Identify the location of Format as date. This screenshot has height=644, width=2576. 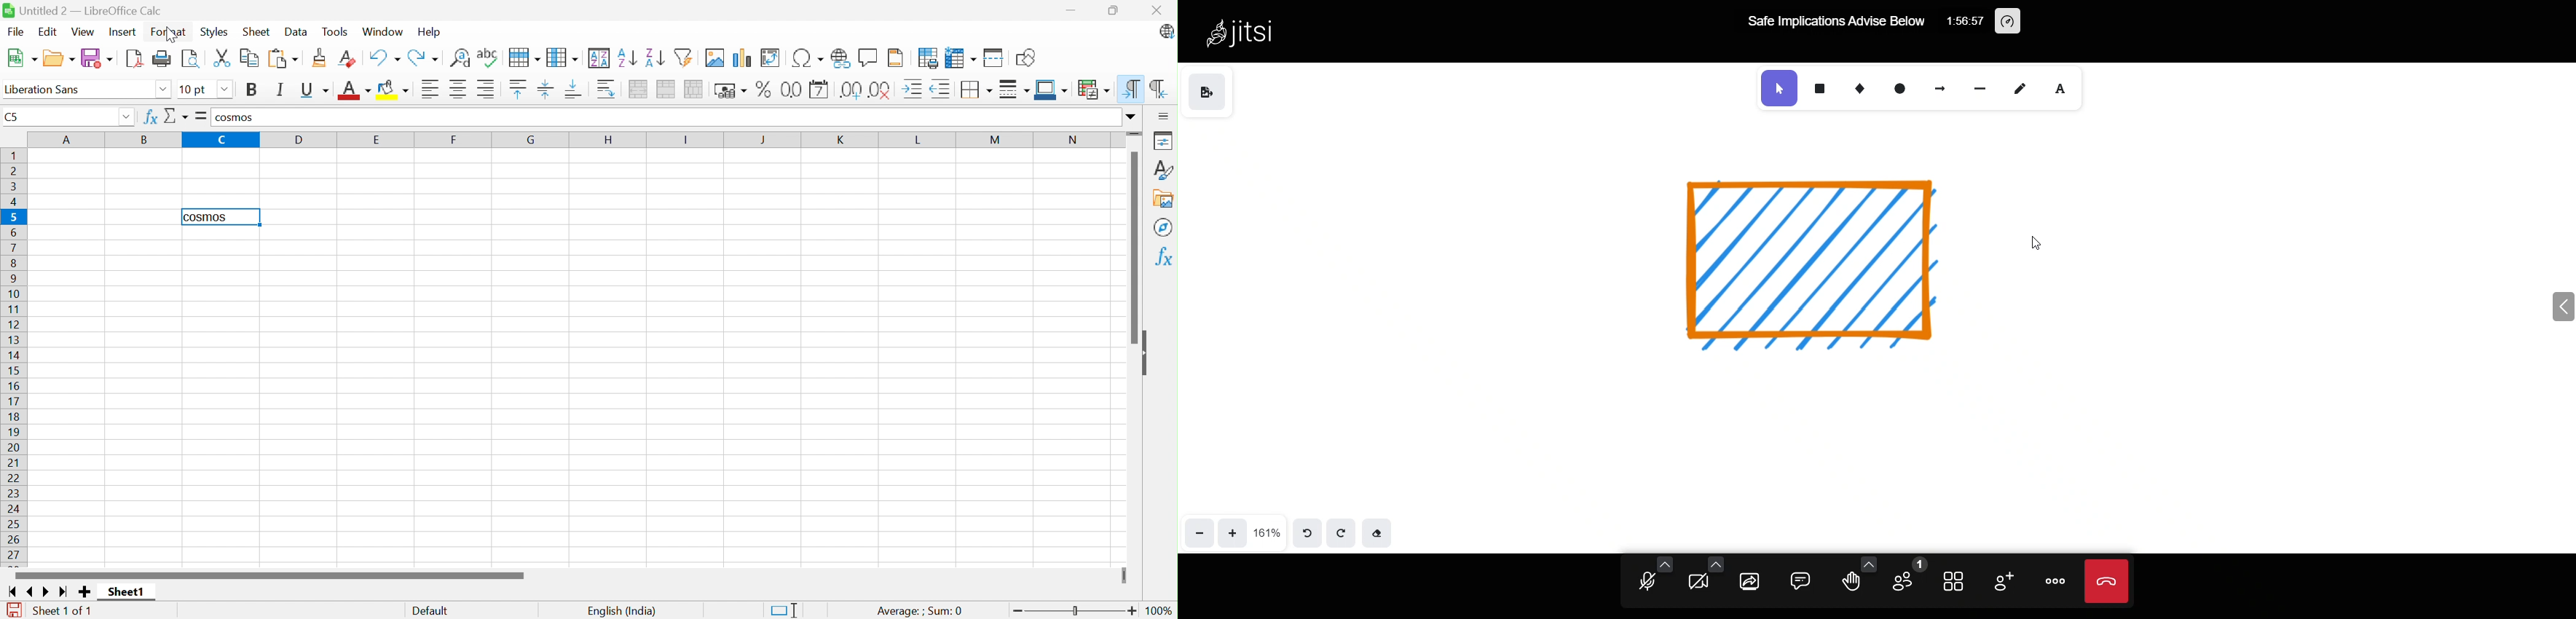
(820, 89).